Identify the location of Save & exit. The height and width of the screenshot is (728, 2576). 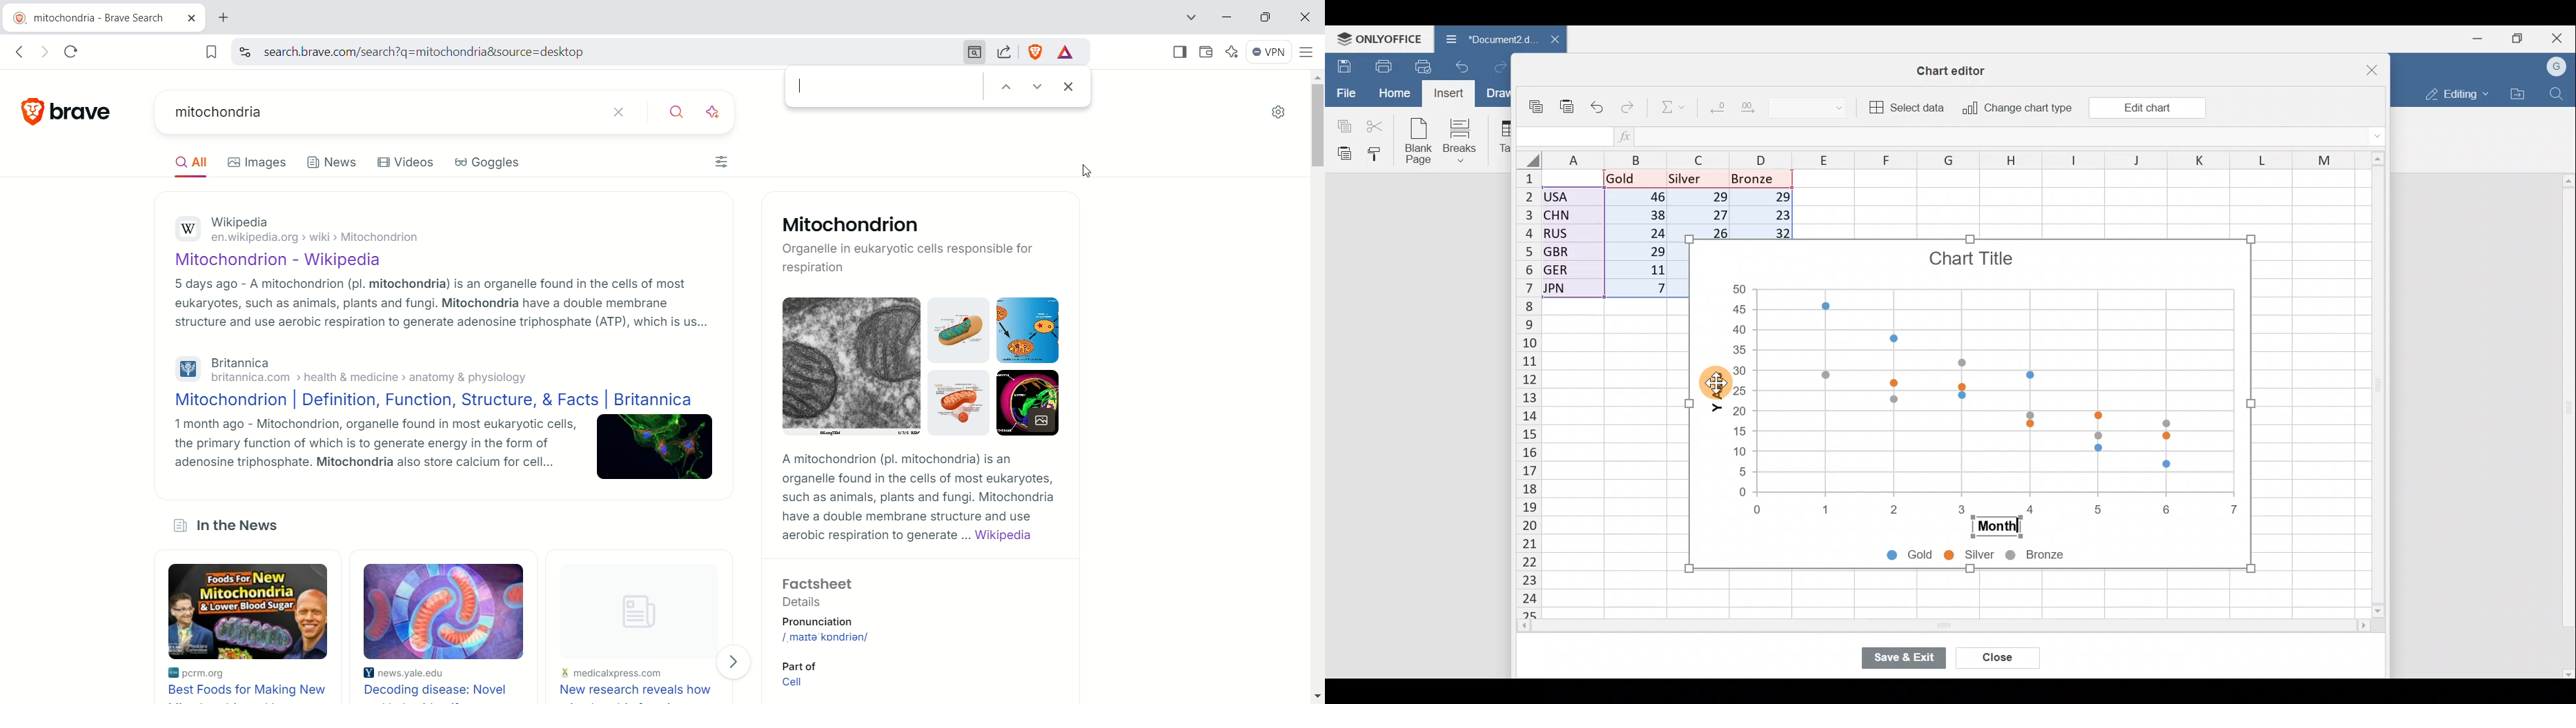
(1908, 654).